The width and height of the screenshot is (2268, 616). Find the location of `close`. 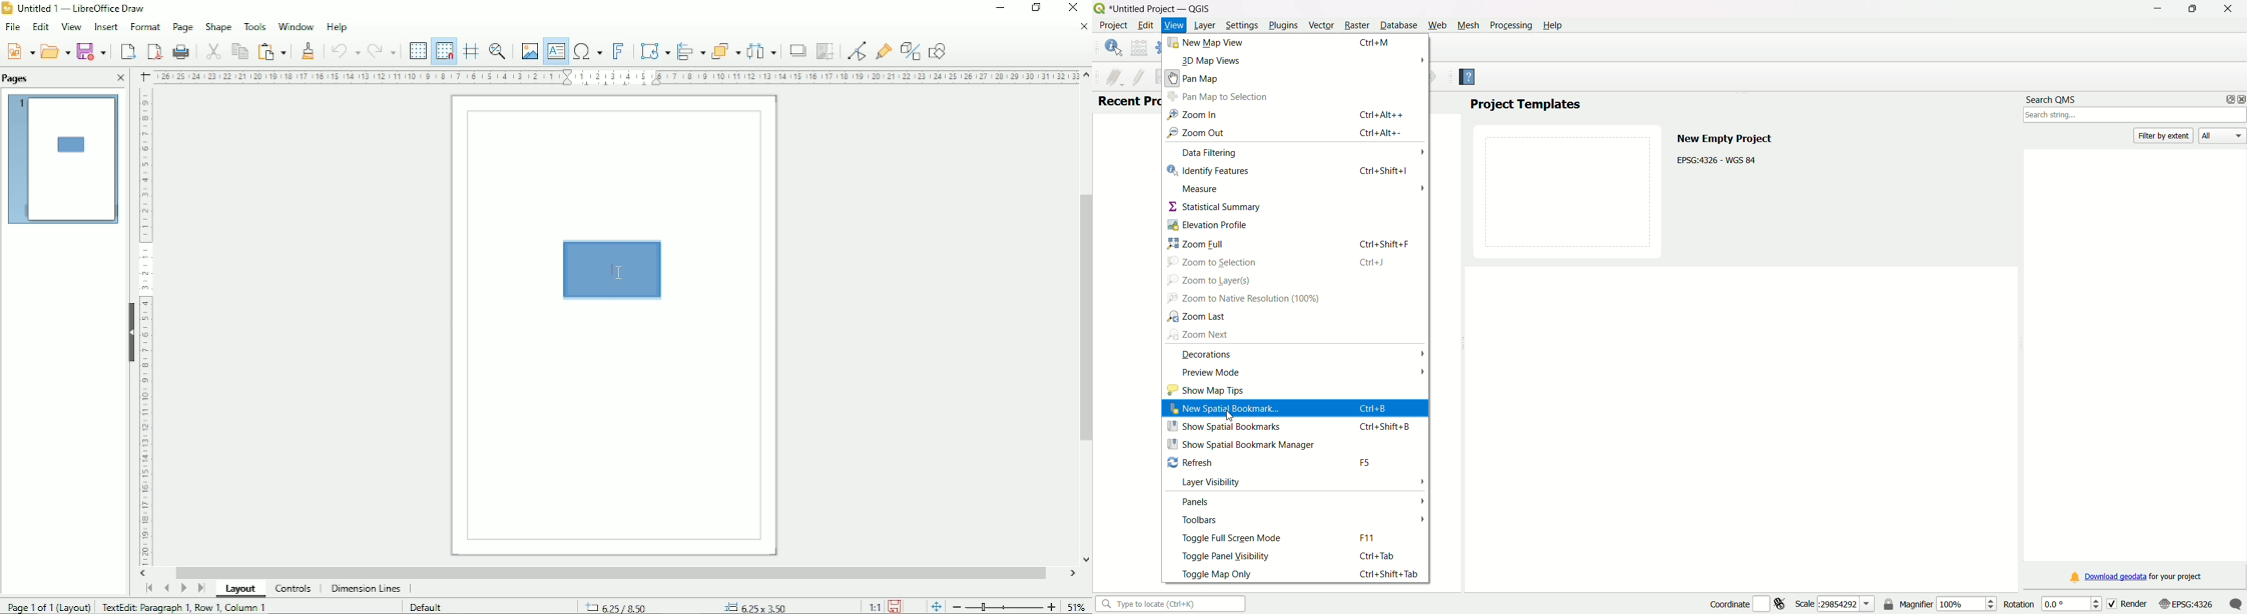

close is located at coordinates (2241, 99).